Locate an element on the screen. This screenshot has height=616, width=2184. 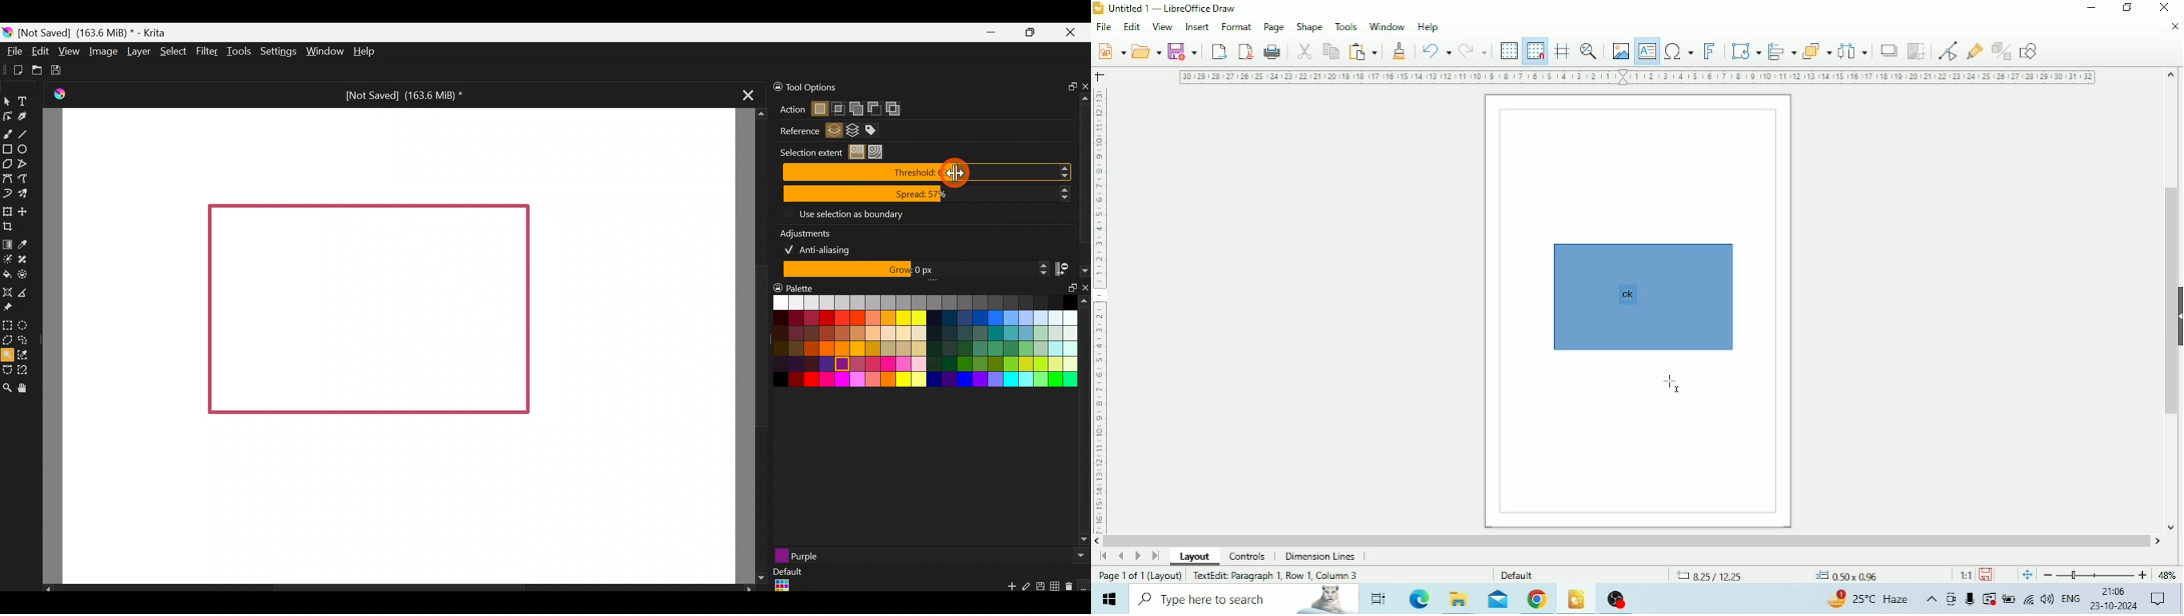
Fill a contiguous area of colour with colour/fill a selection is located at coordinates (7, 273).